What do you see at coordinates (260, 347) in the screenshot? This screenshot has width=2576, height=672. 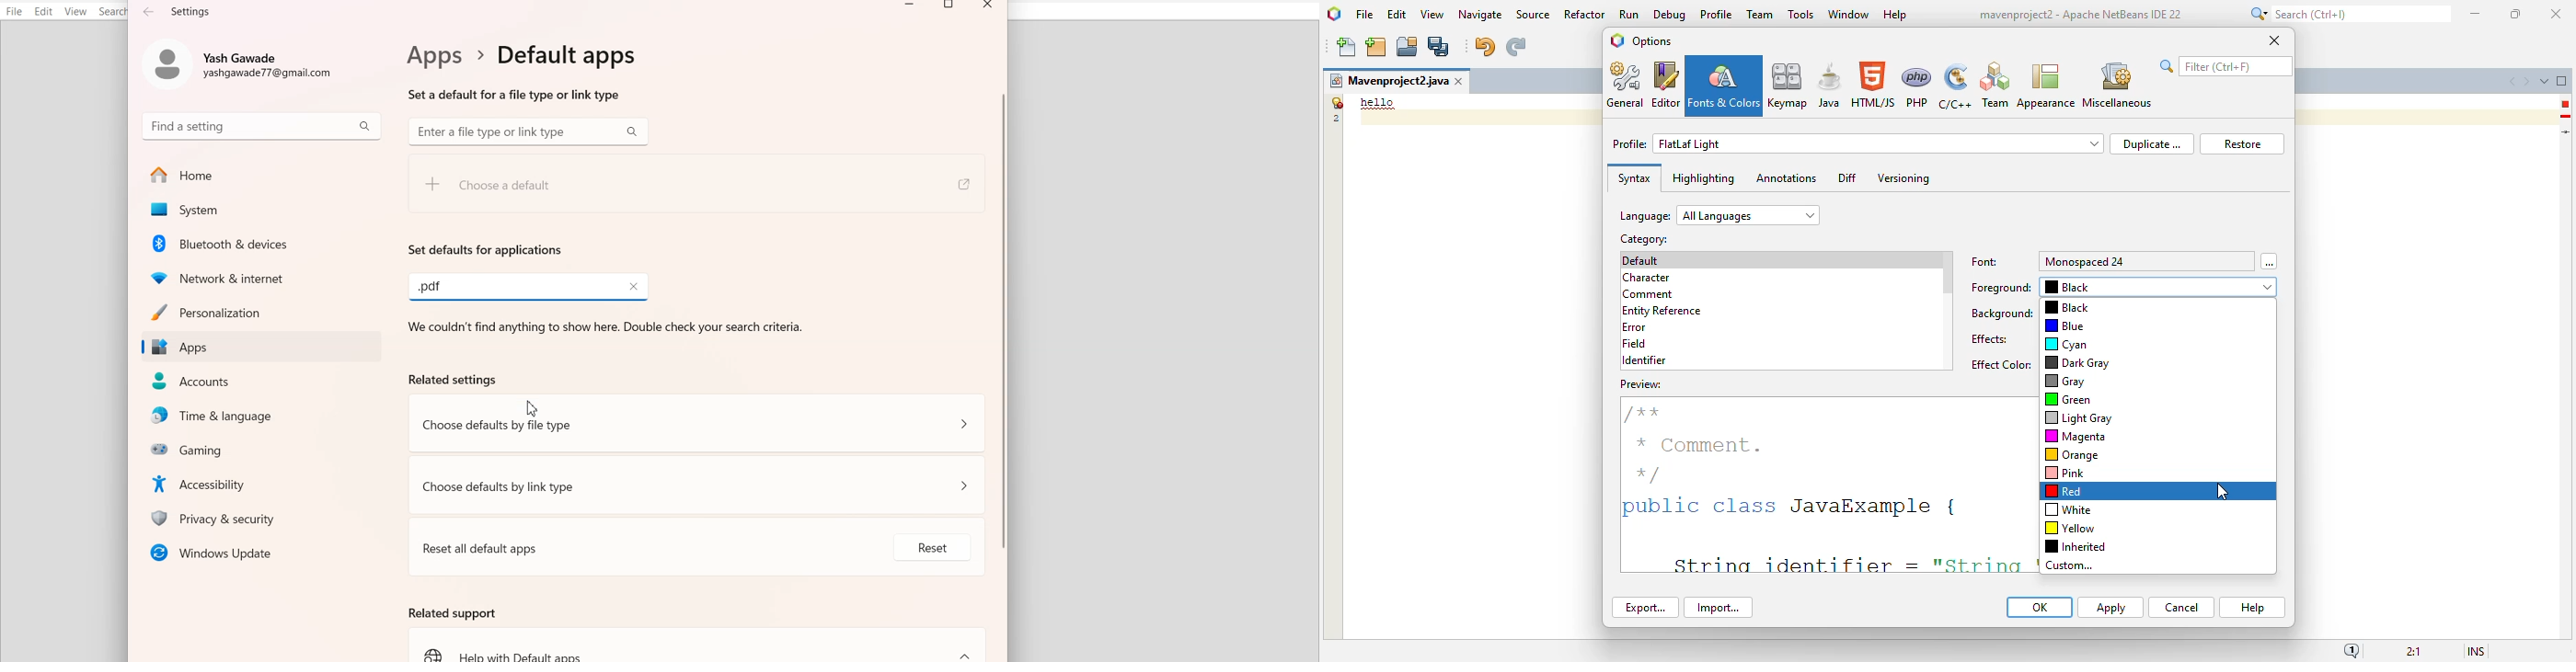 I see `Apps` at bounding box center [260, 347].